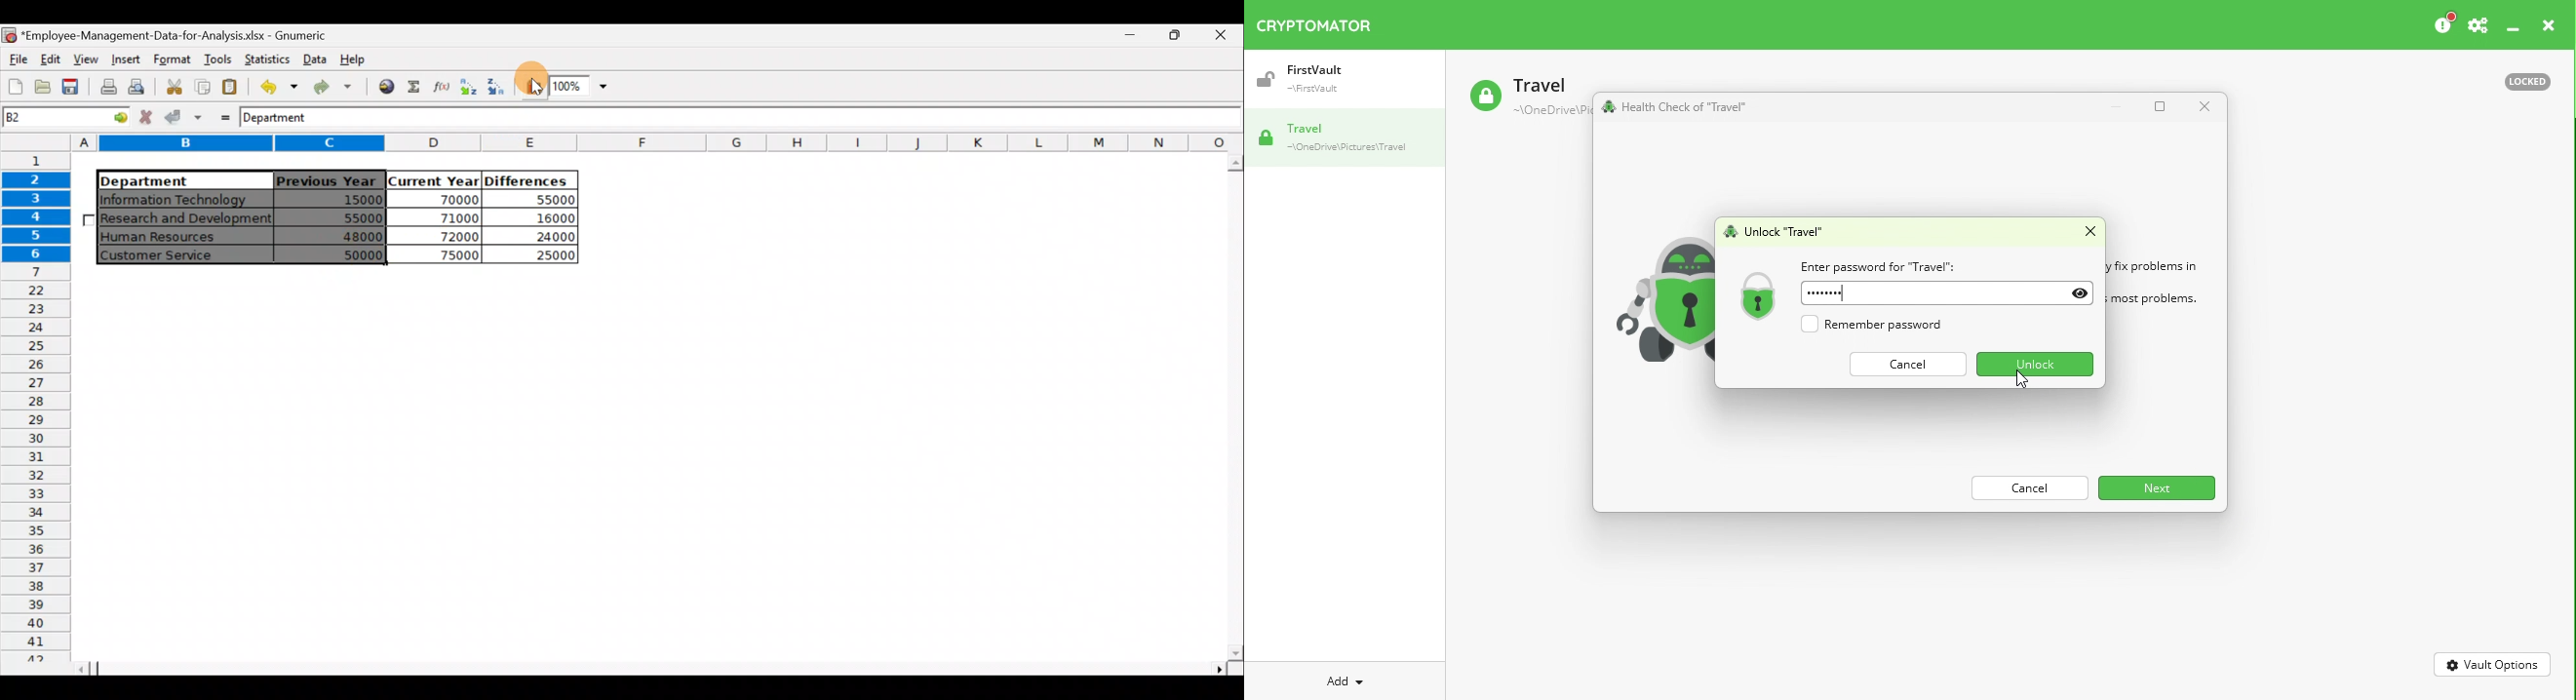 The width and height of the screenshot is (2576, 700). What do you see at coordinates (415, 86) in the screenshot?
I see `Sum into the current cell` at bounding box center [415, 86].